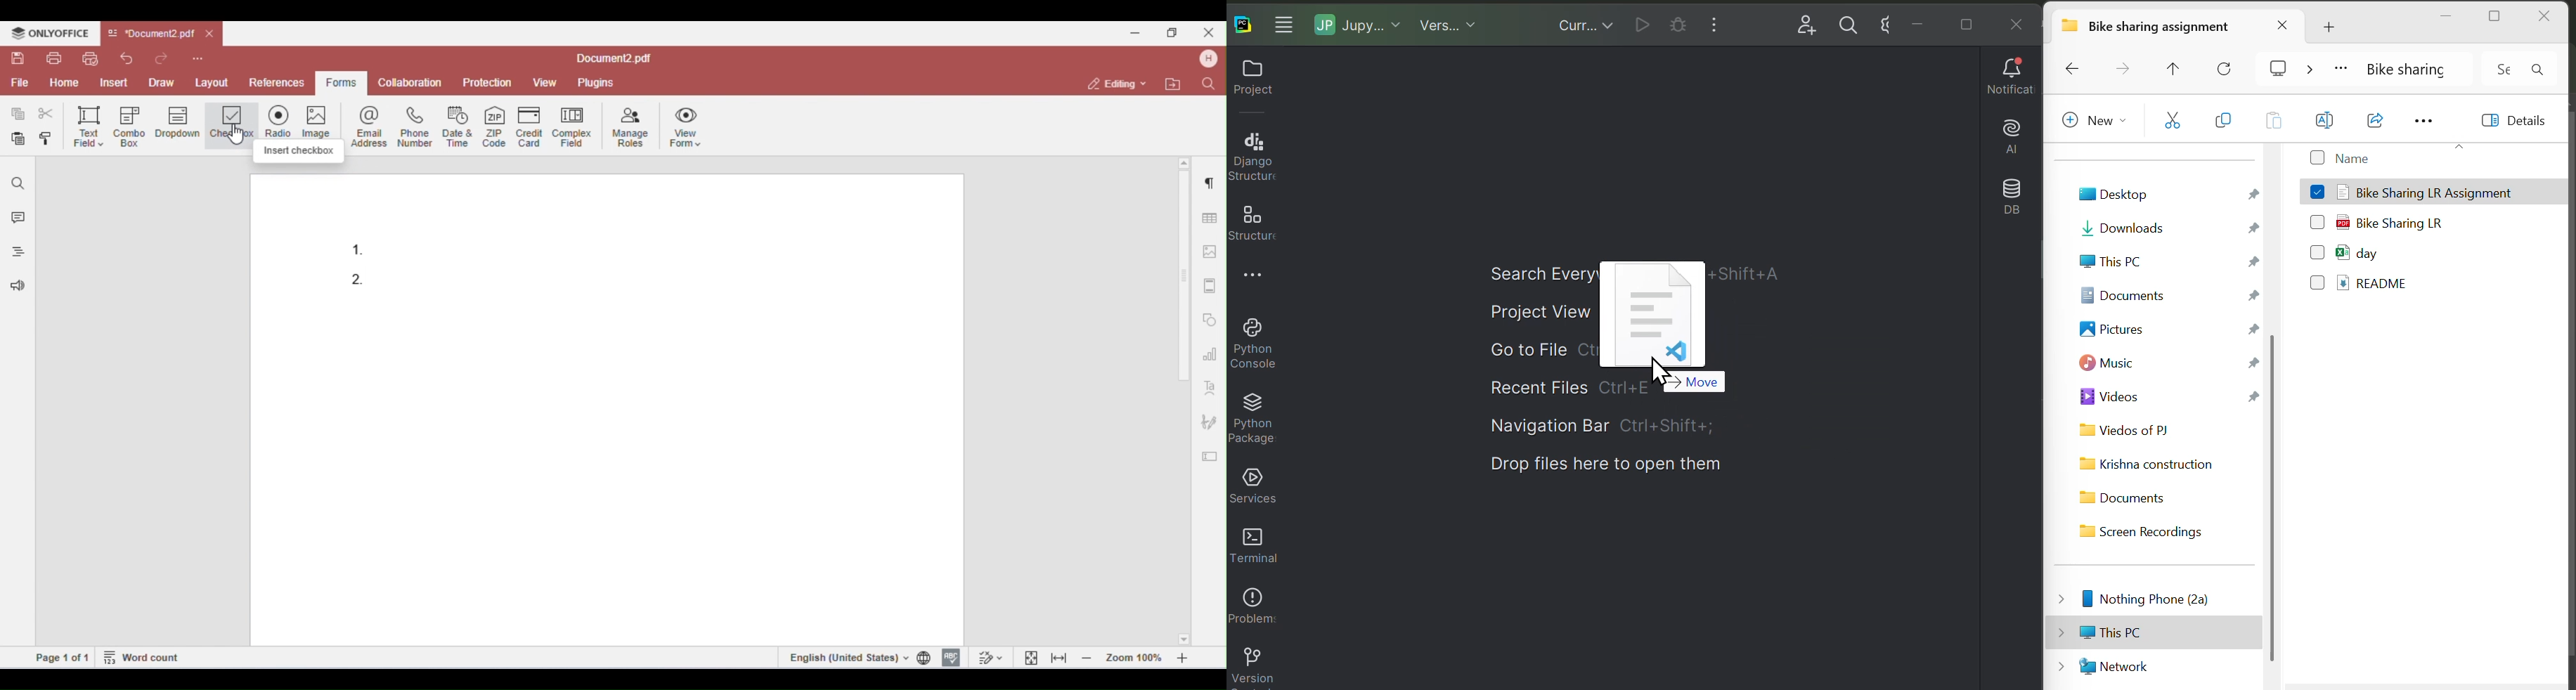  I want to click on Search everywhere, so click(1529, 271).